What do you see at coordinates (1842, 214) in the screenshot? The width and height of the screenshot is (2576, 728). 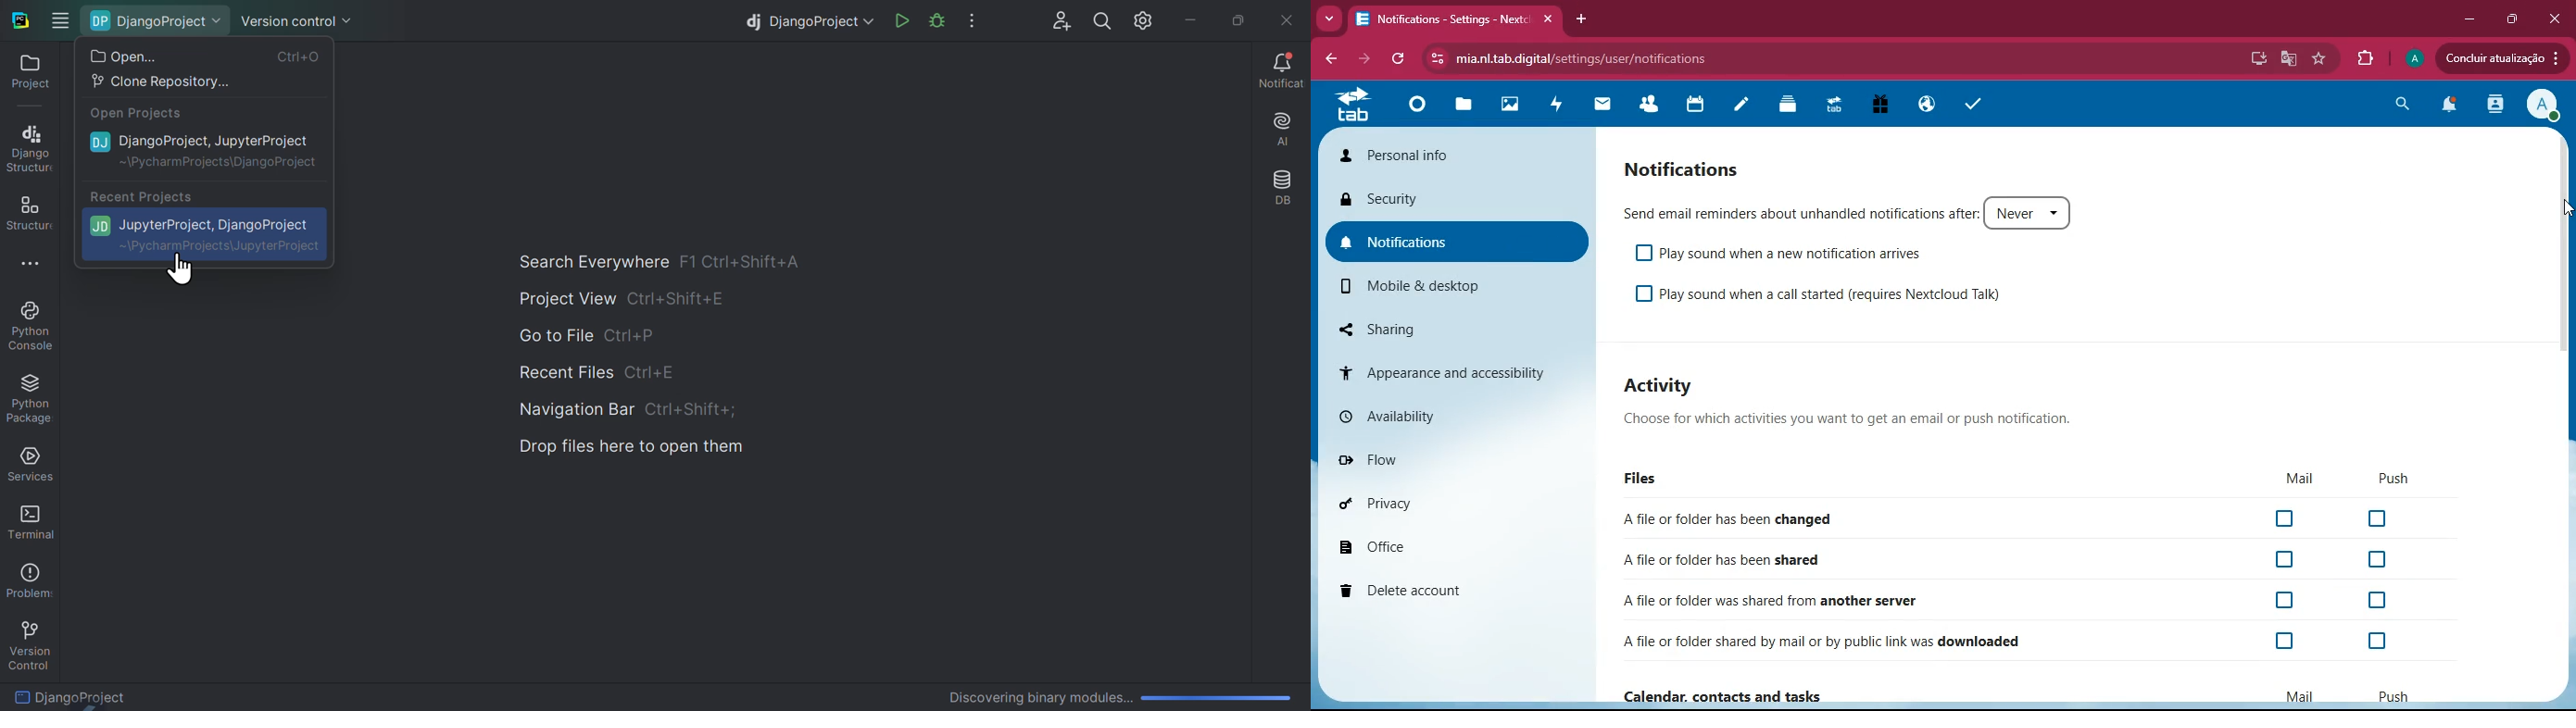 I see `Send email reminders about unhandled notifications after: Never` at bounding box center [1842, 214].